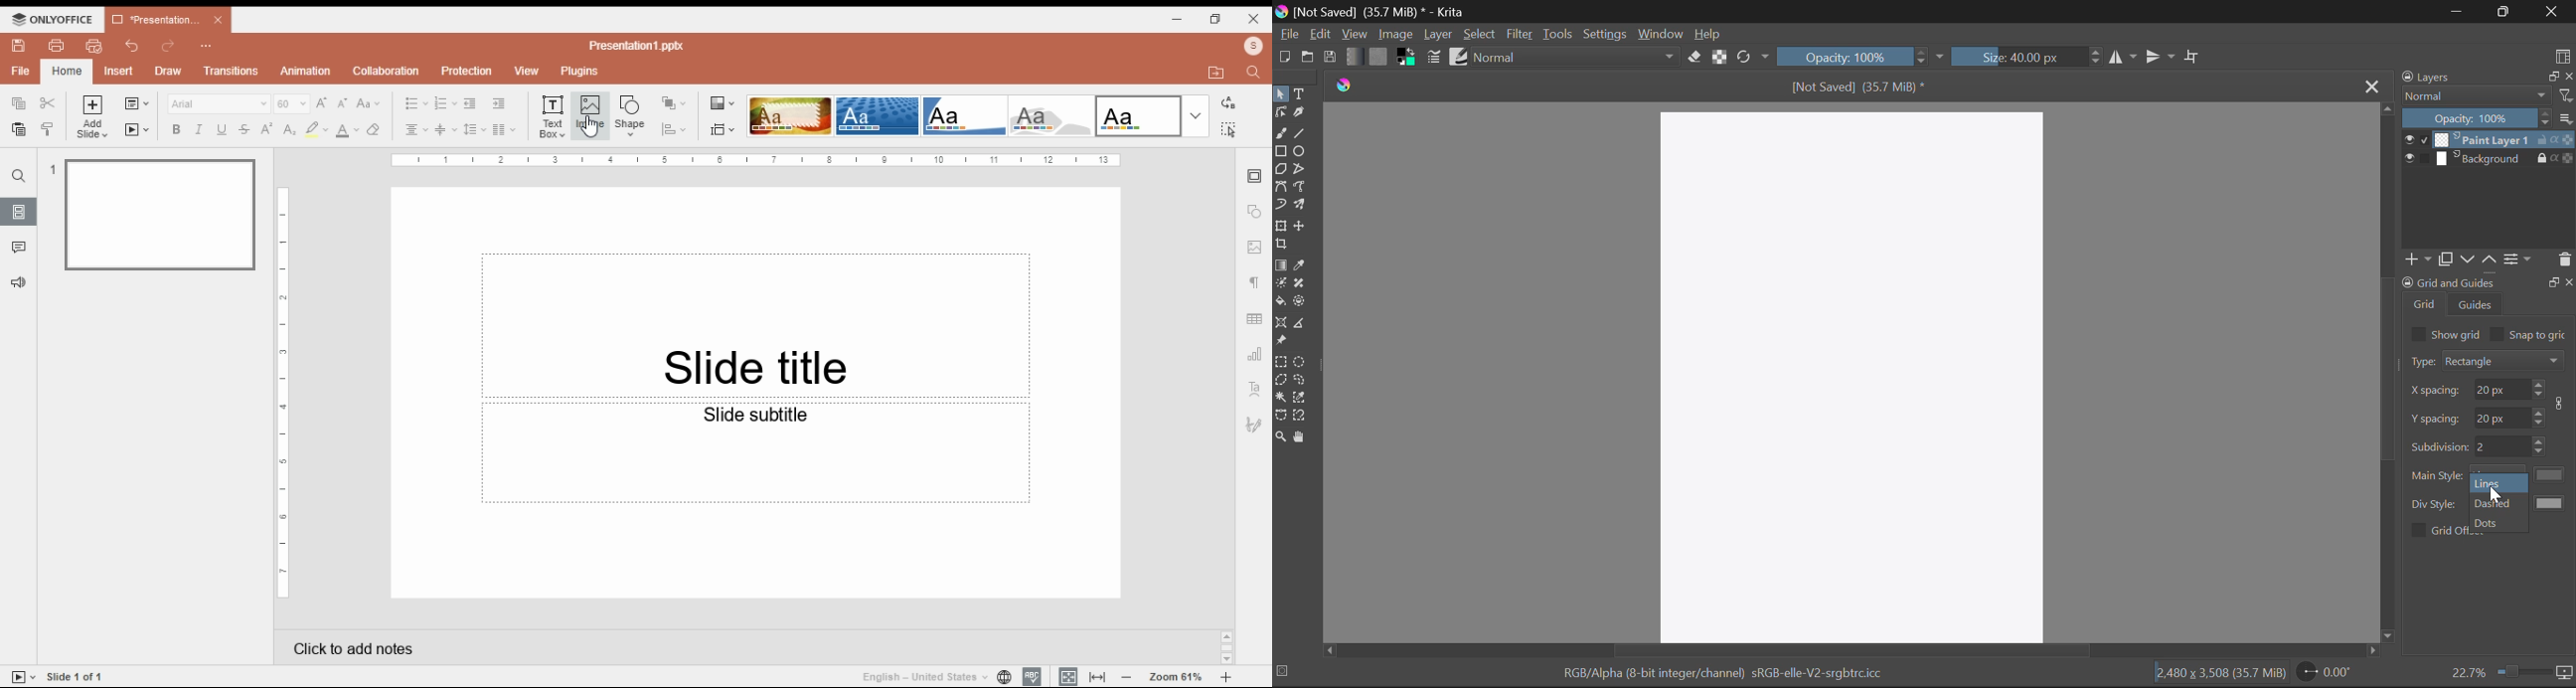 This screenshot has height=700, width=2576. What do you see at coordinates (2567, 118) in the screenshot?
I see `more` at bounding box center [2567, 118].